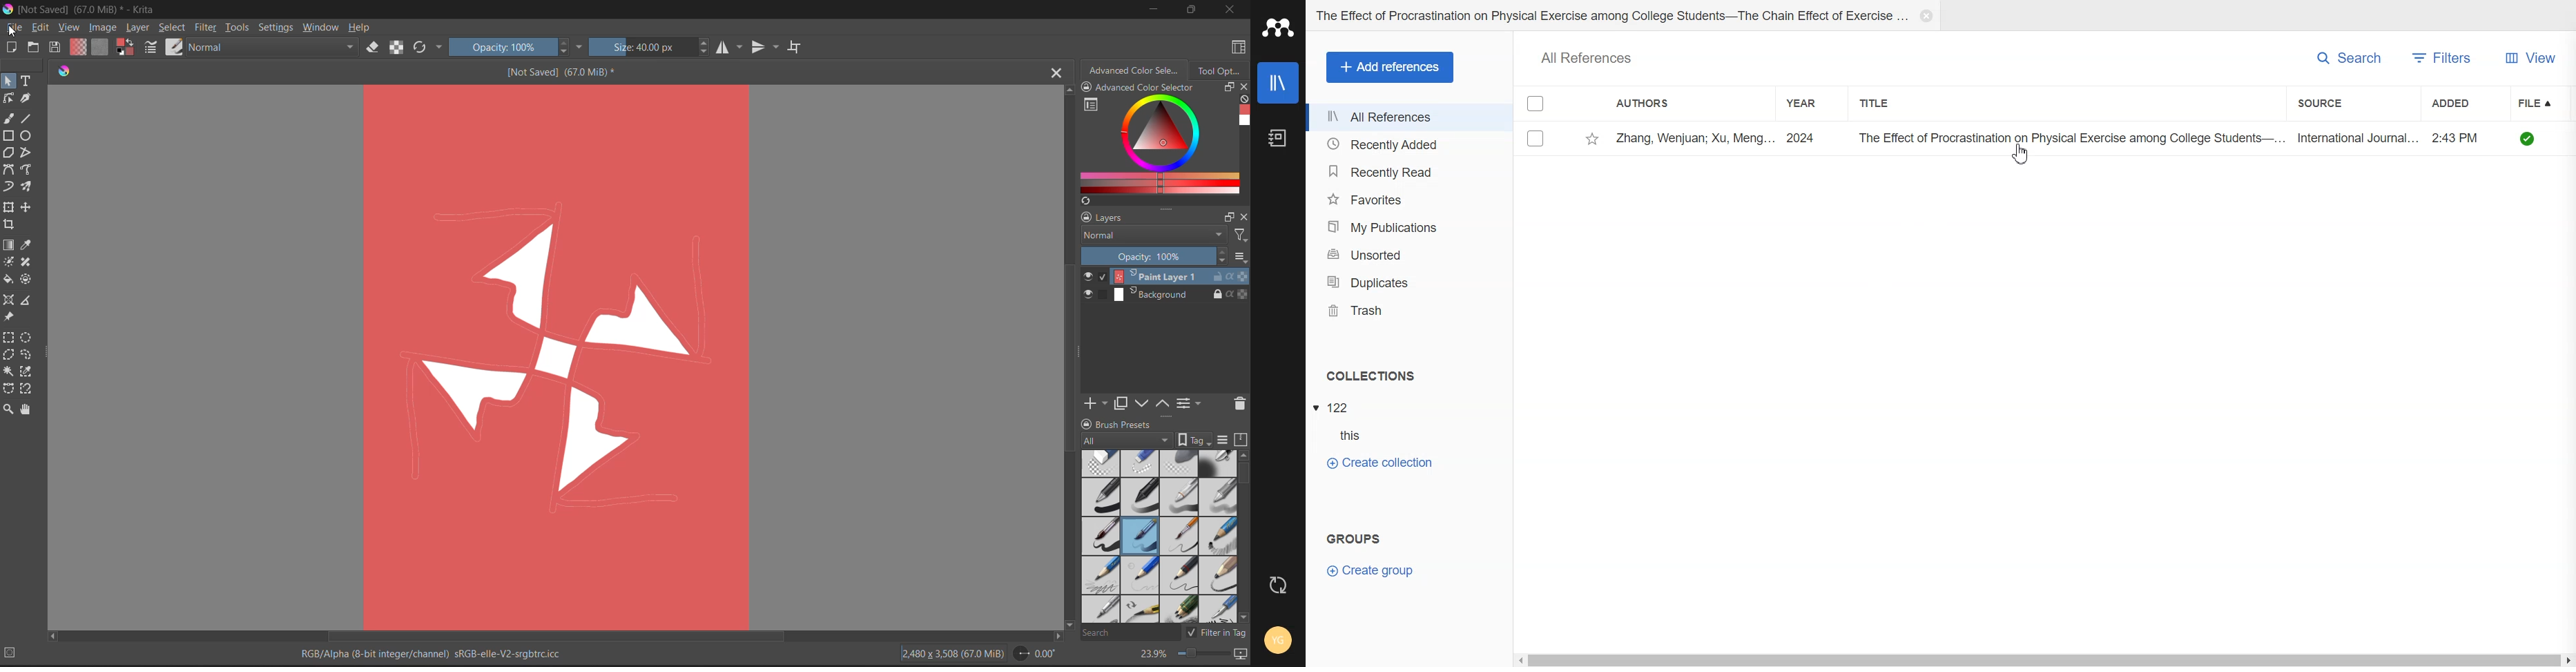  What do you see at coordinates (1370, 376) in the screenshot?
I see `Text` at bounding box center [1370, 376].